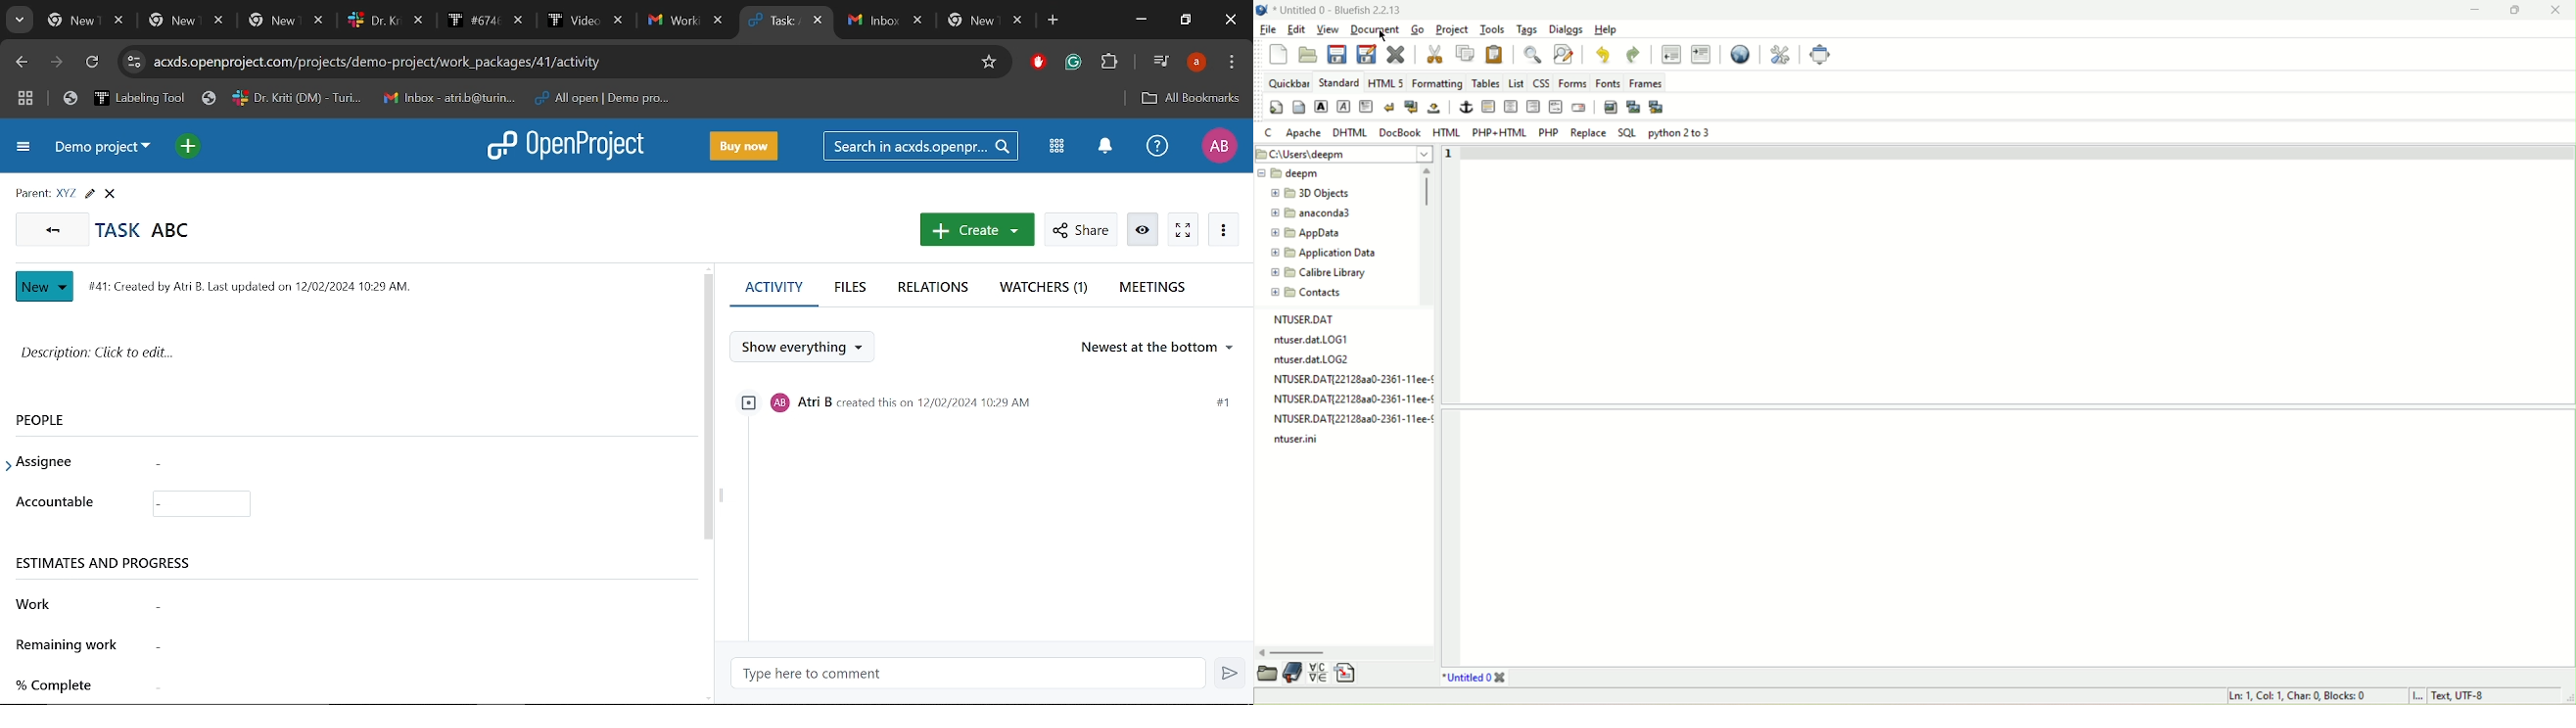 Image resolution: width=2576 pixels, height=728 pixels. What do you see at coordinates (1350, 133) in the screenshot?
I see `DHTML` at bounding box center [1350, 133].